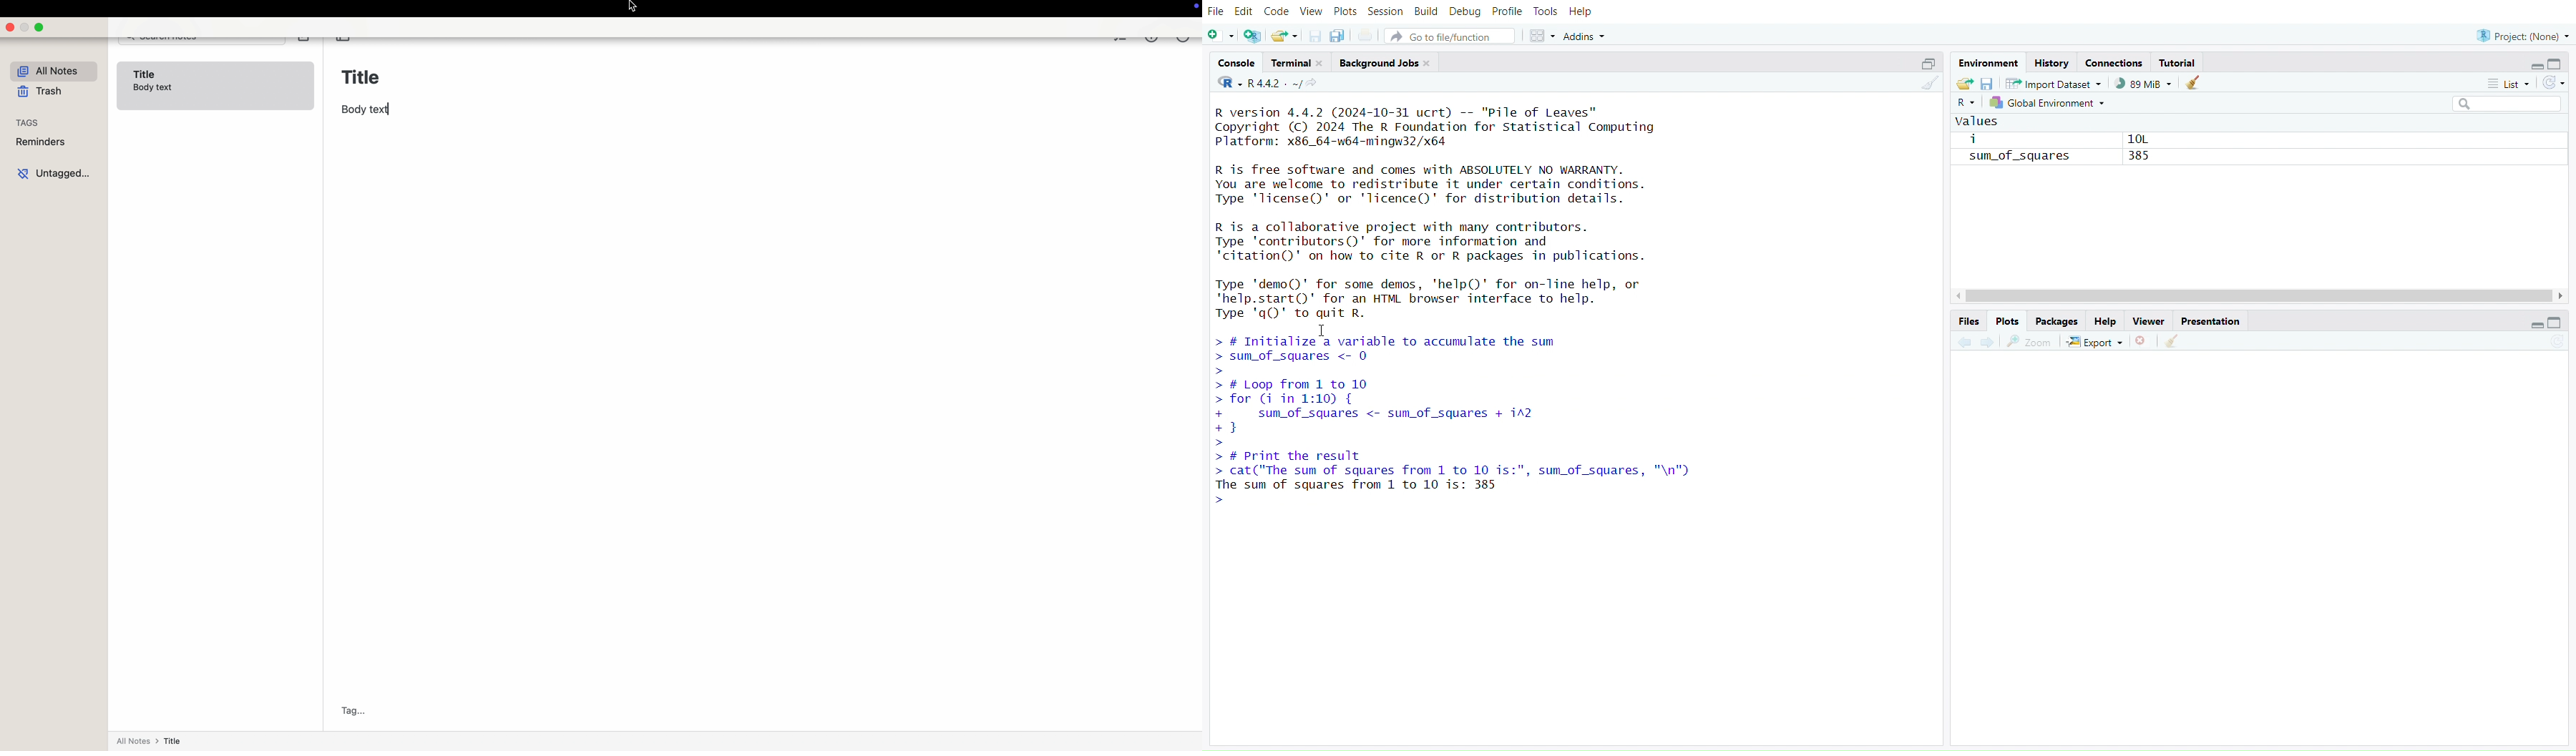 This screenshot has height=756, width=2576. What do you see at coordinates (1989, 84) in the screenshot?
I see `save workspace` at bounding box center [1989, 84].